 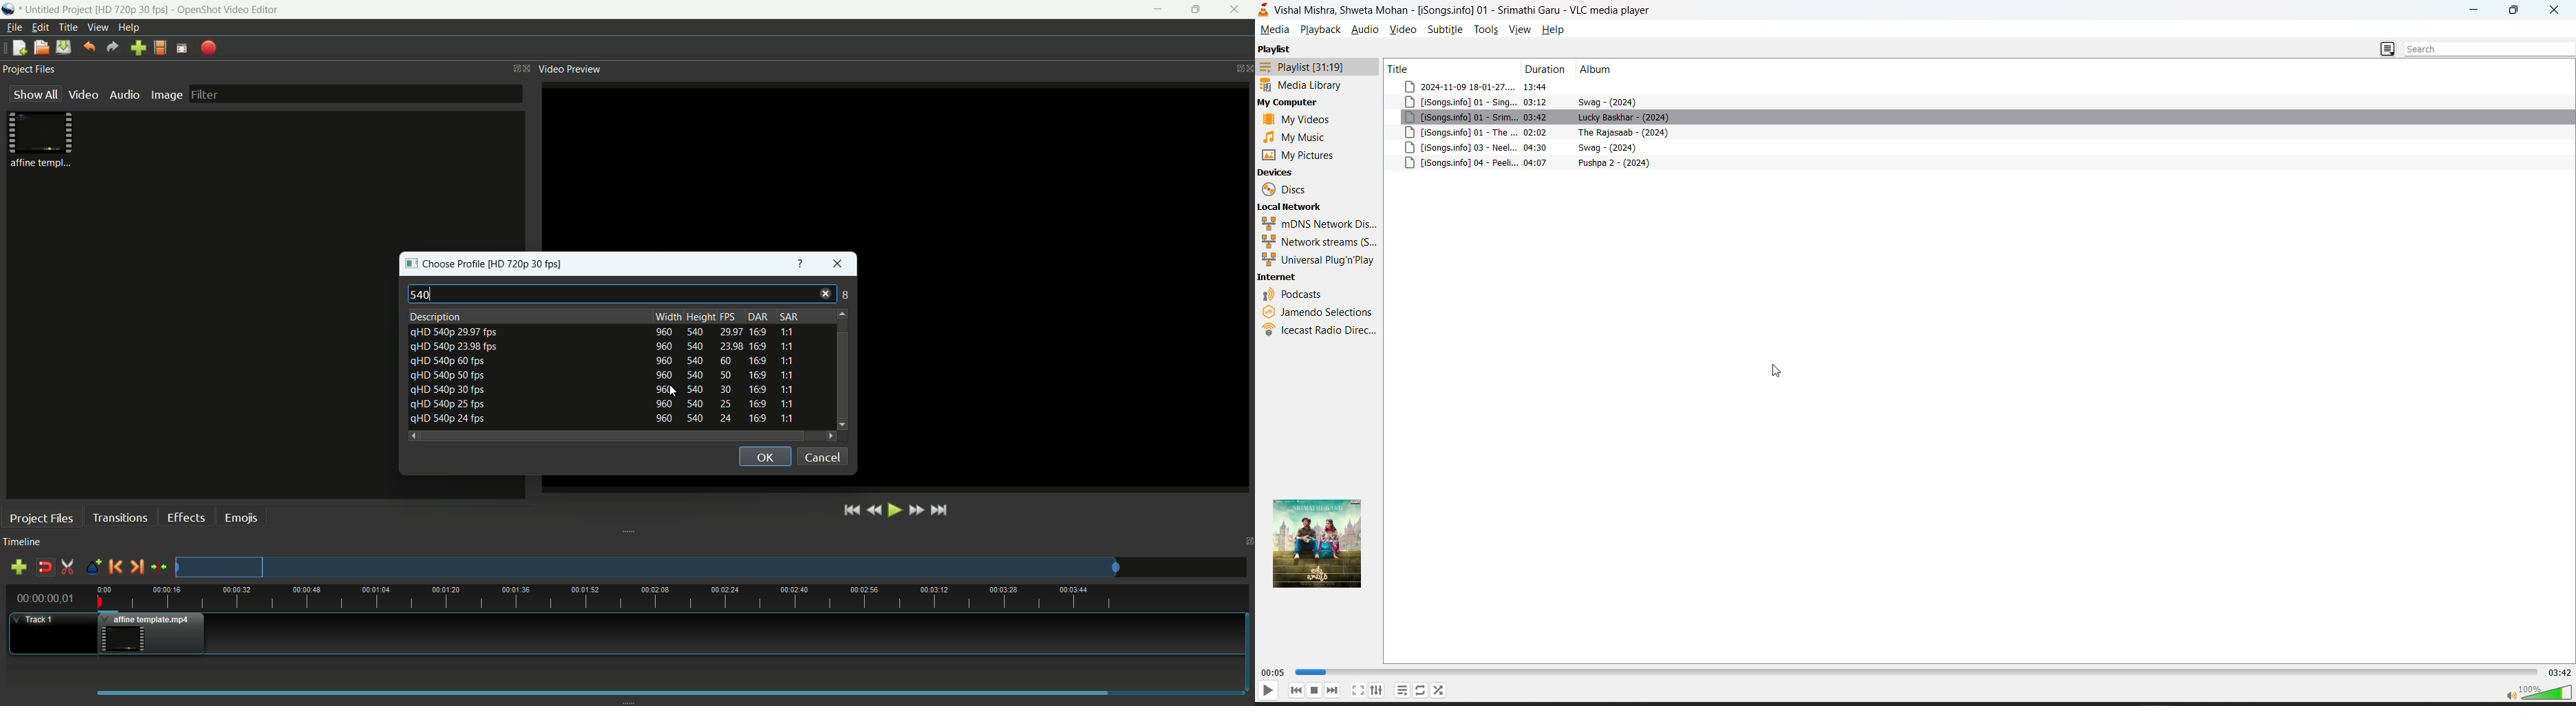 What do you see at coordinates (1300, 65) in the screenshot?
I see `playlist` at bounding box center [1300, 65].